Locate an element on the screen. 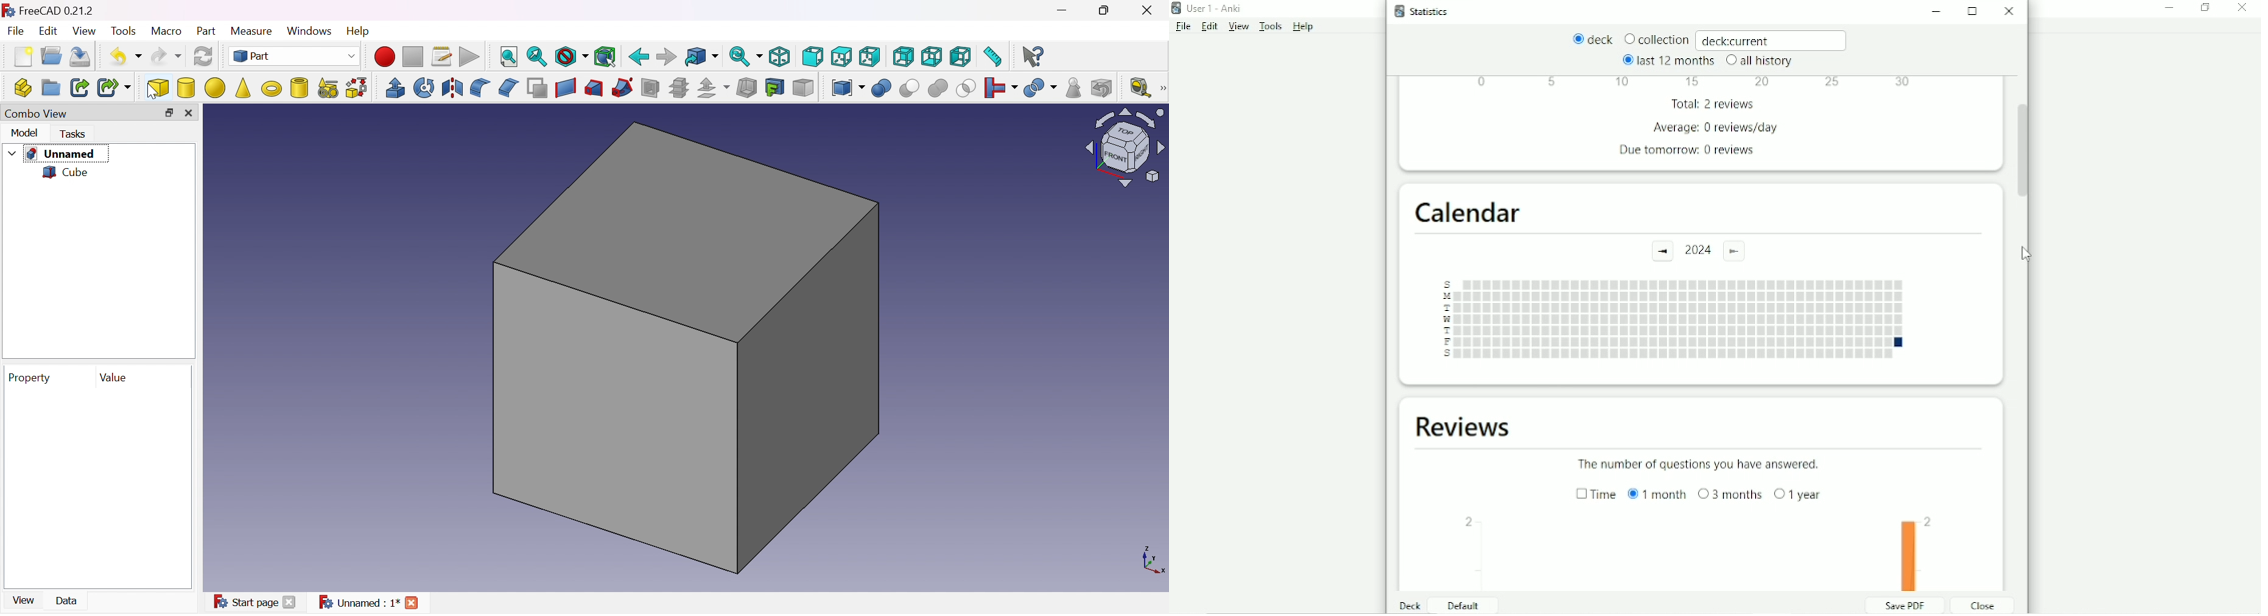  Cursor is located at coordinates (2024, 255).